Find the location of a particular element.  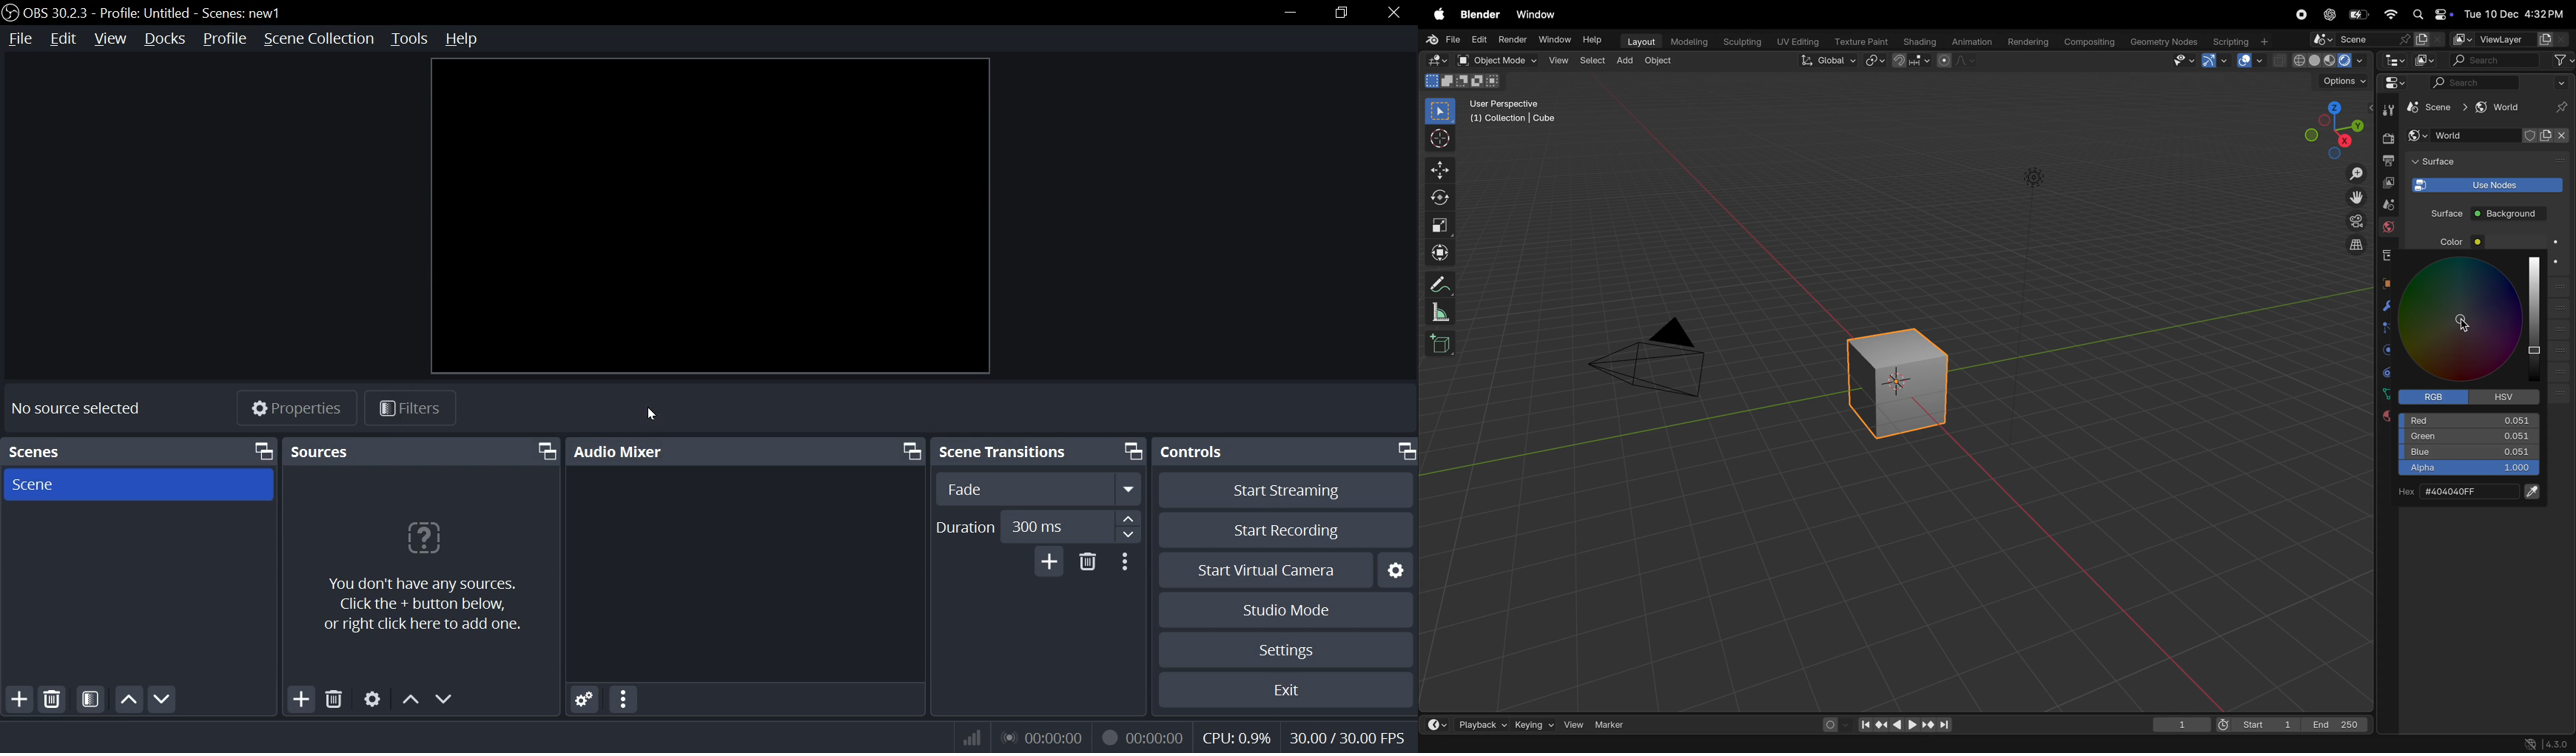

scripting is located at coordinates (2243, 41).